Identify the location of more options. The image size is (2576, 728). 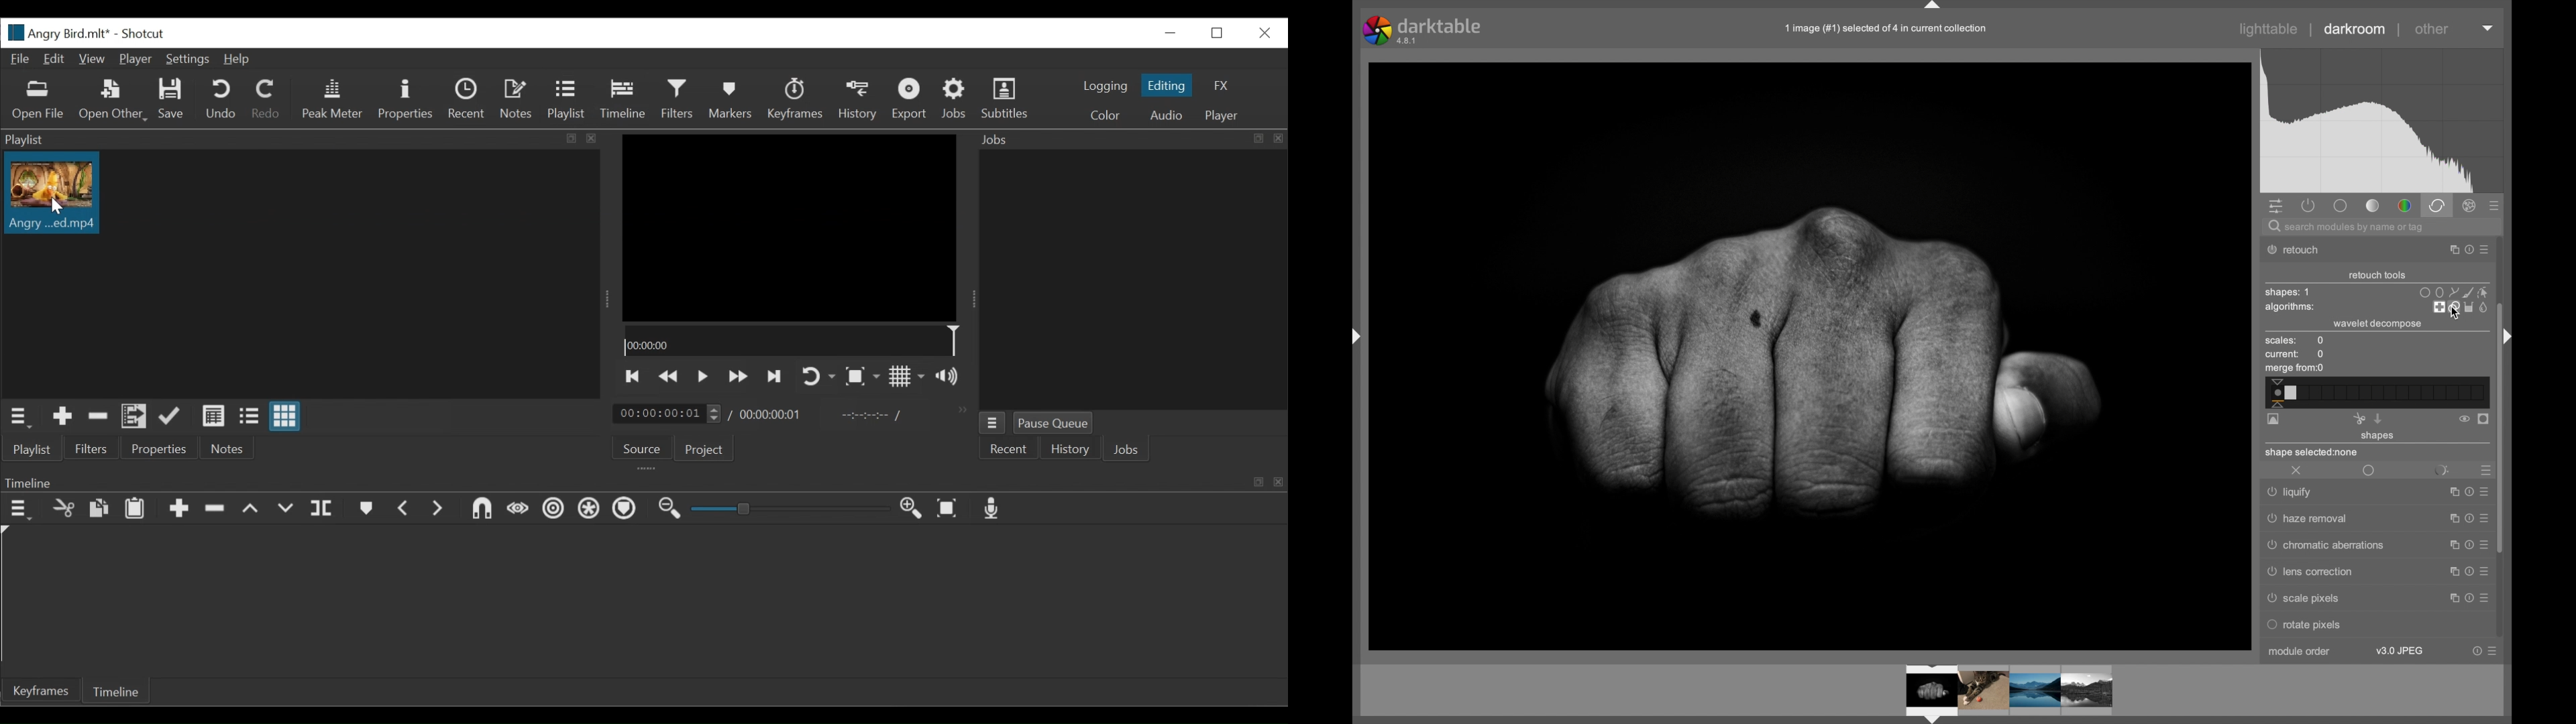
(2483, 597).